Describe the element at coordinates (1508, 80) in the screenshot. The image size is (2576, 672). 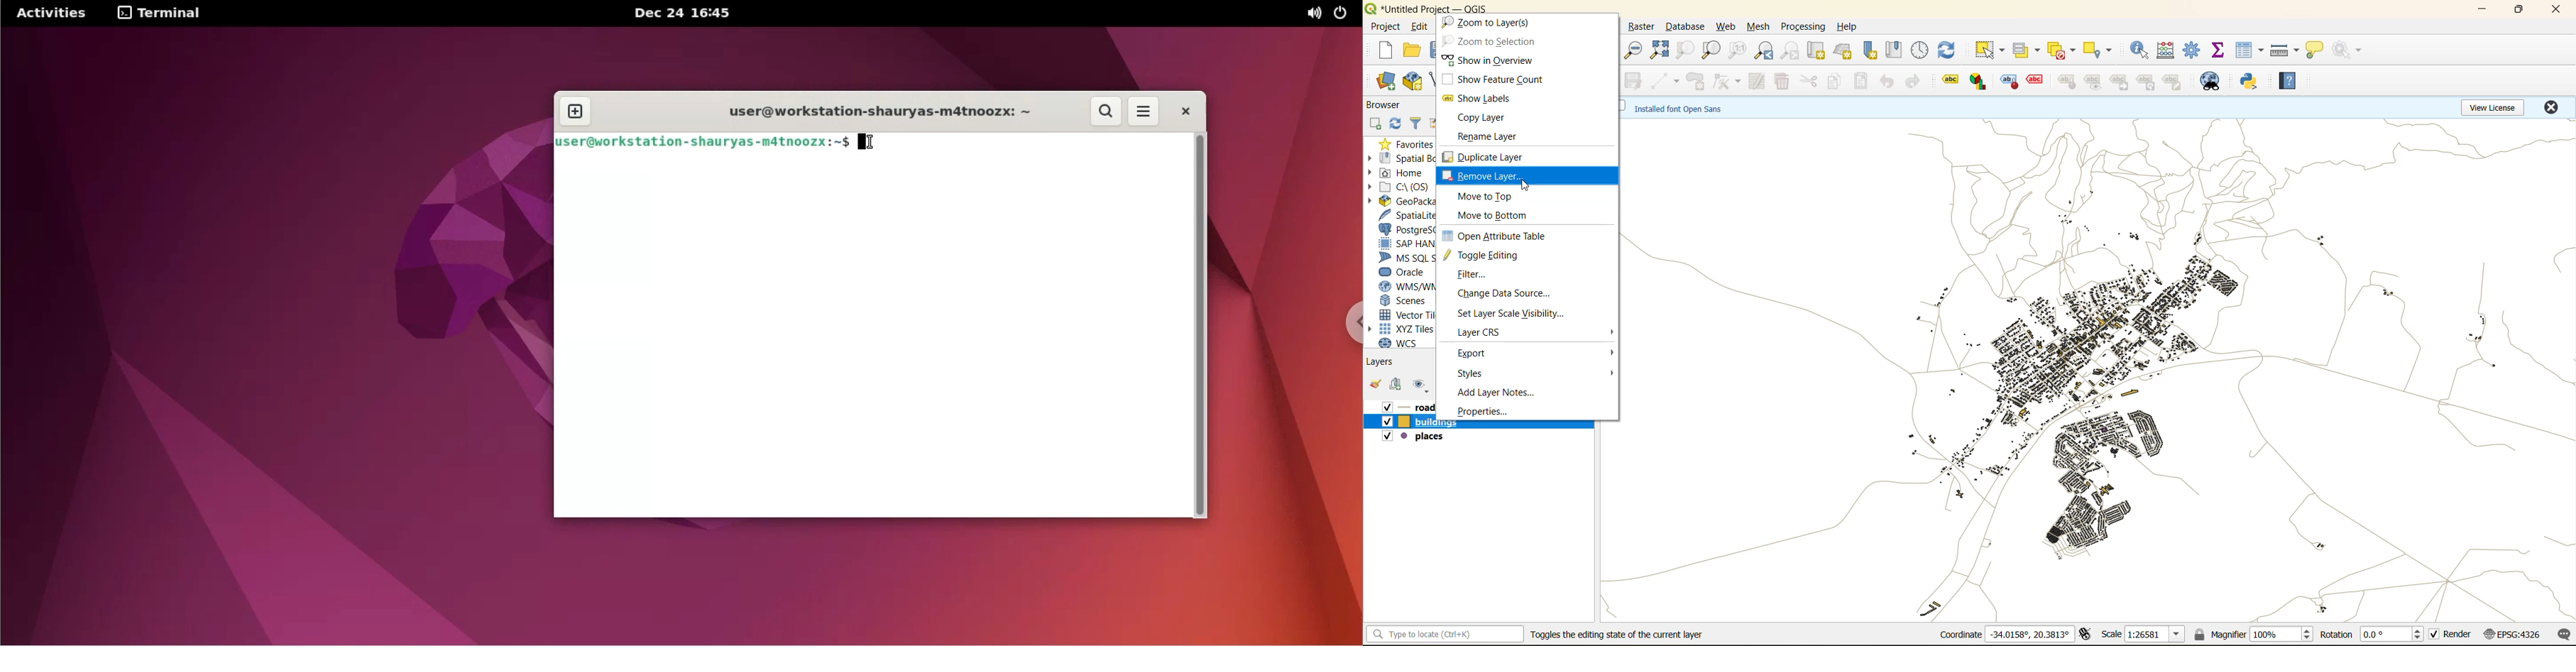
I see `show feature count` at that location.